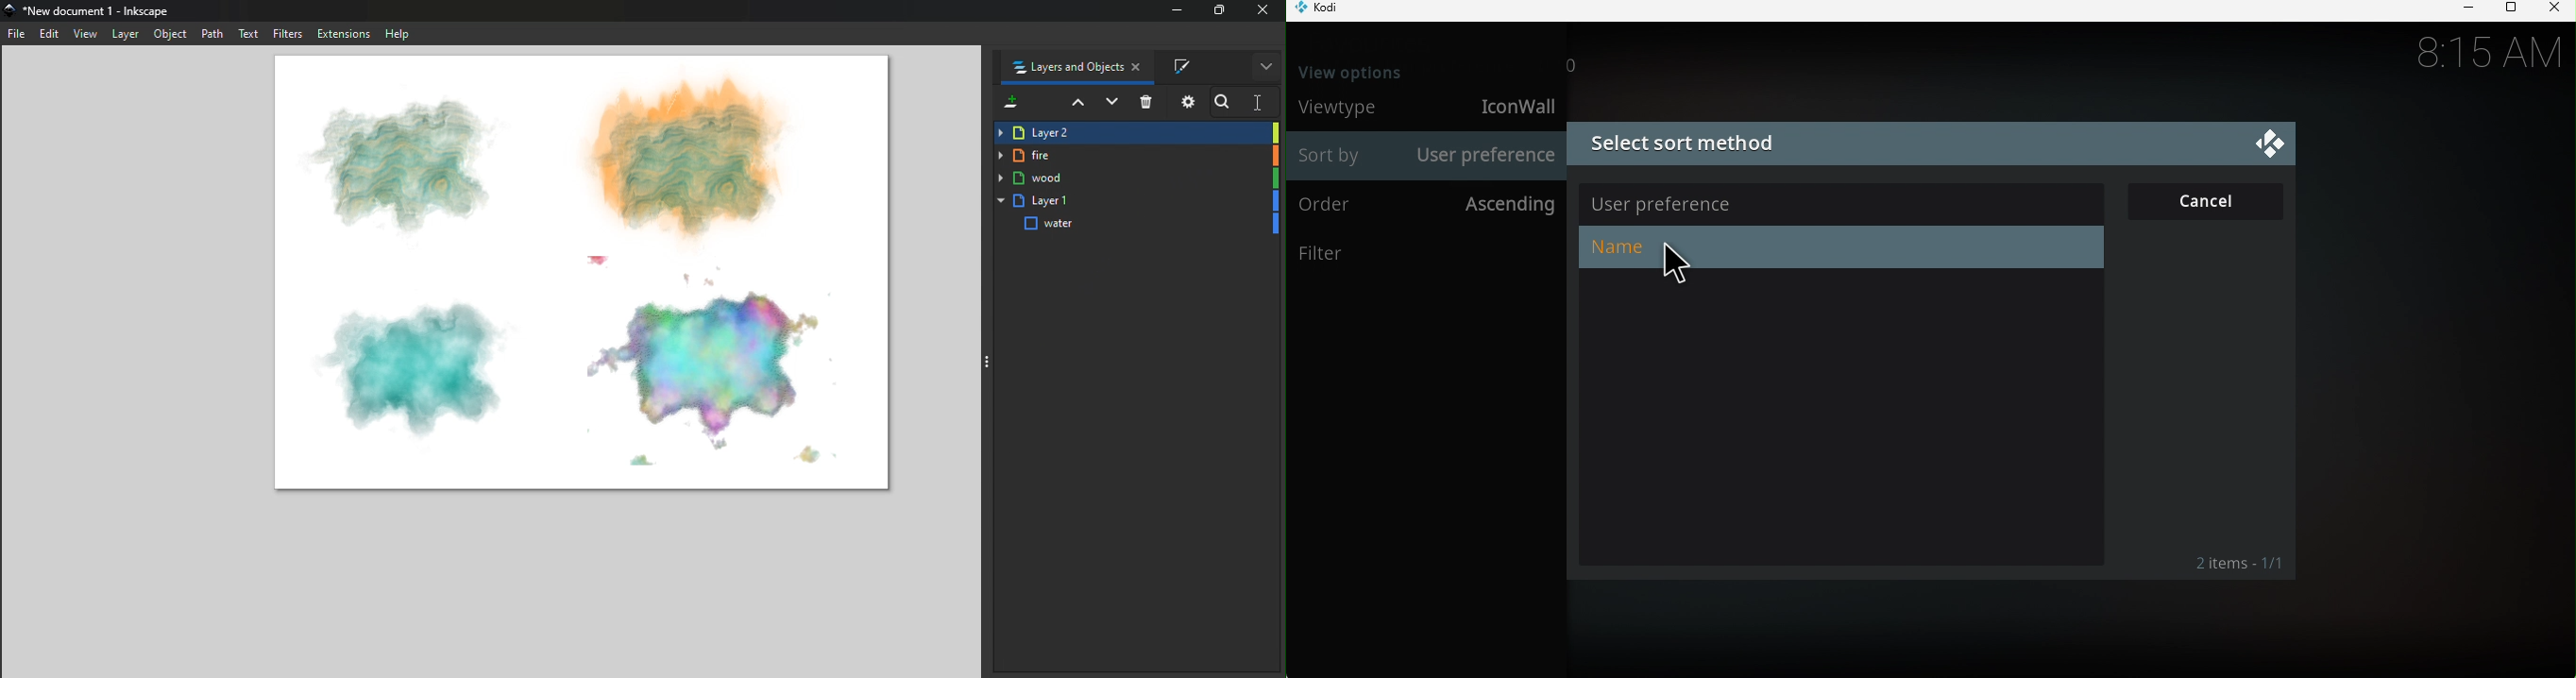  What do you see at coordinates (1148, 104) in the screenshot?
I see `Delete selected item` at bounding box center [1148, 104].